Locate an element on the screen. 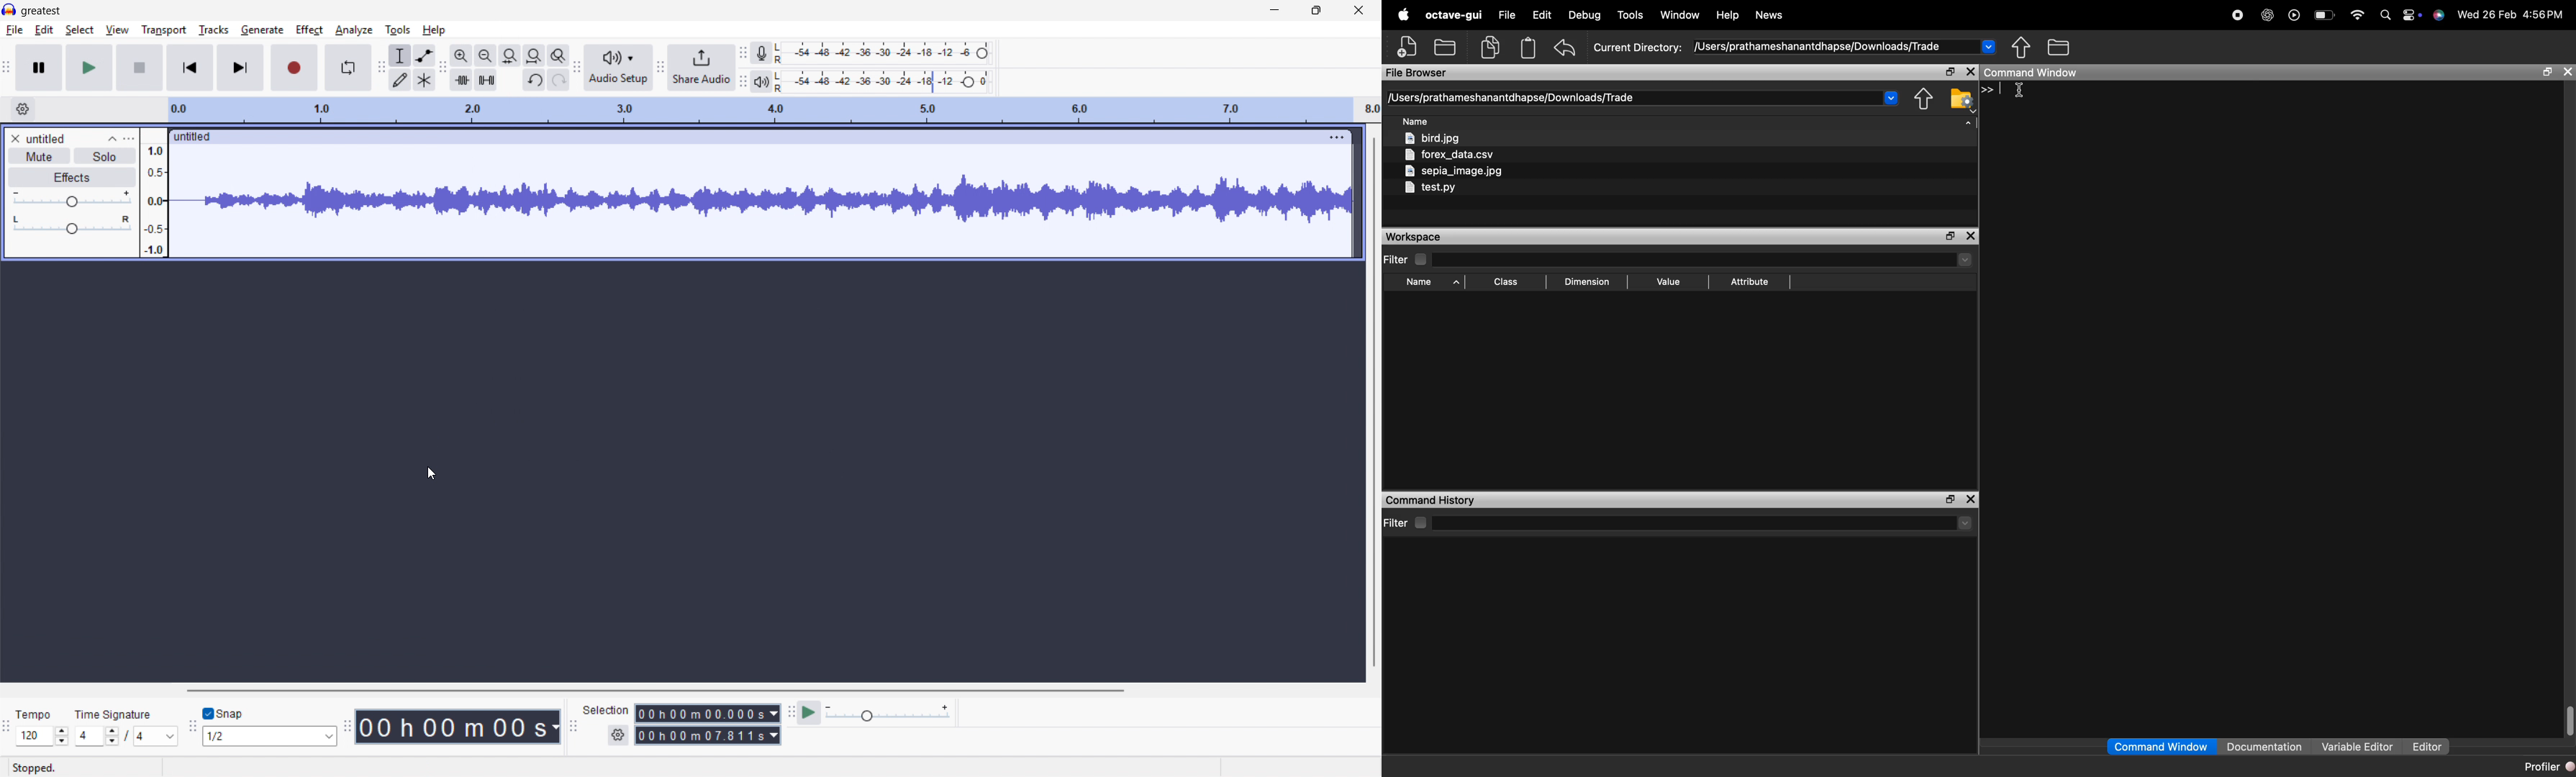 The height and width of the screenshot is (784, 2576). view is located at coordinates (117, 30).